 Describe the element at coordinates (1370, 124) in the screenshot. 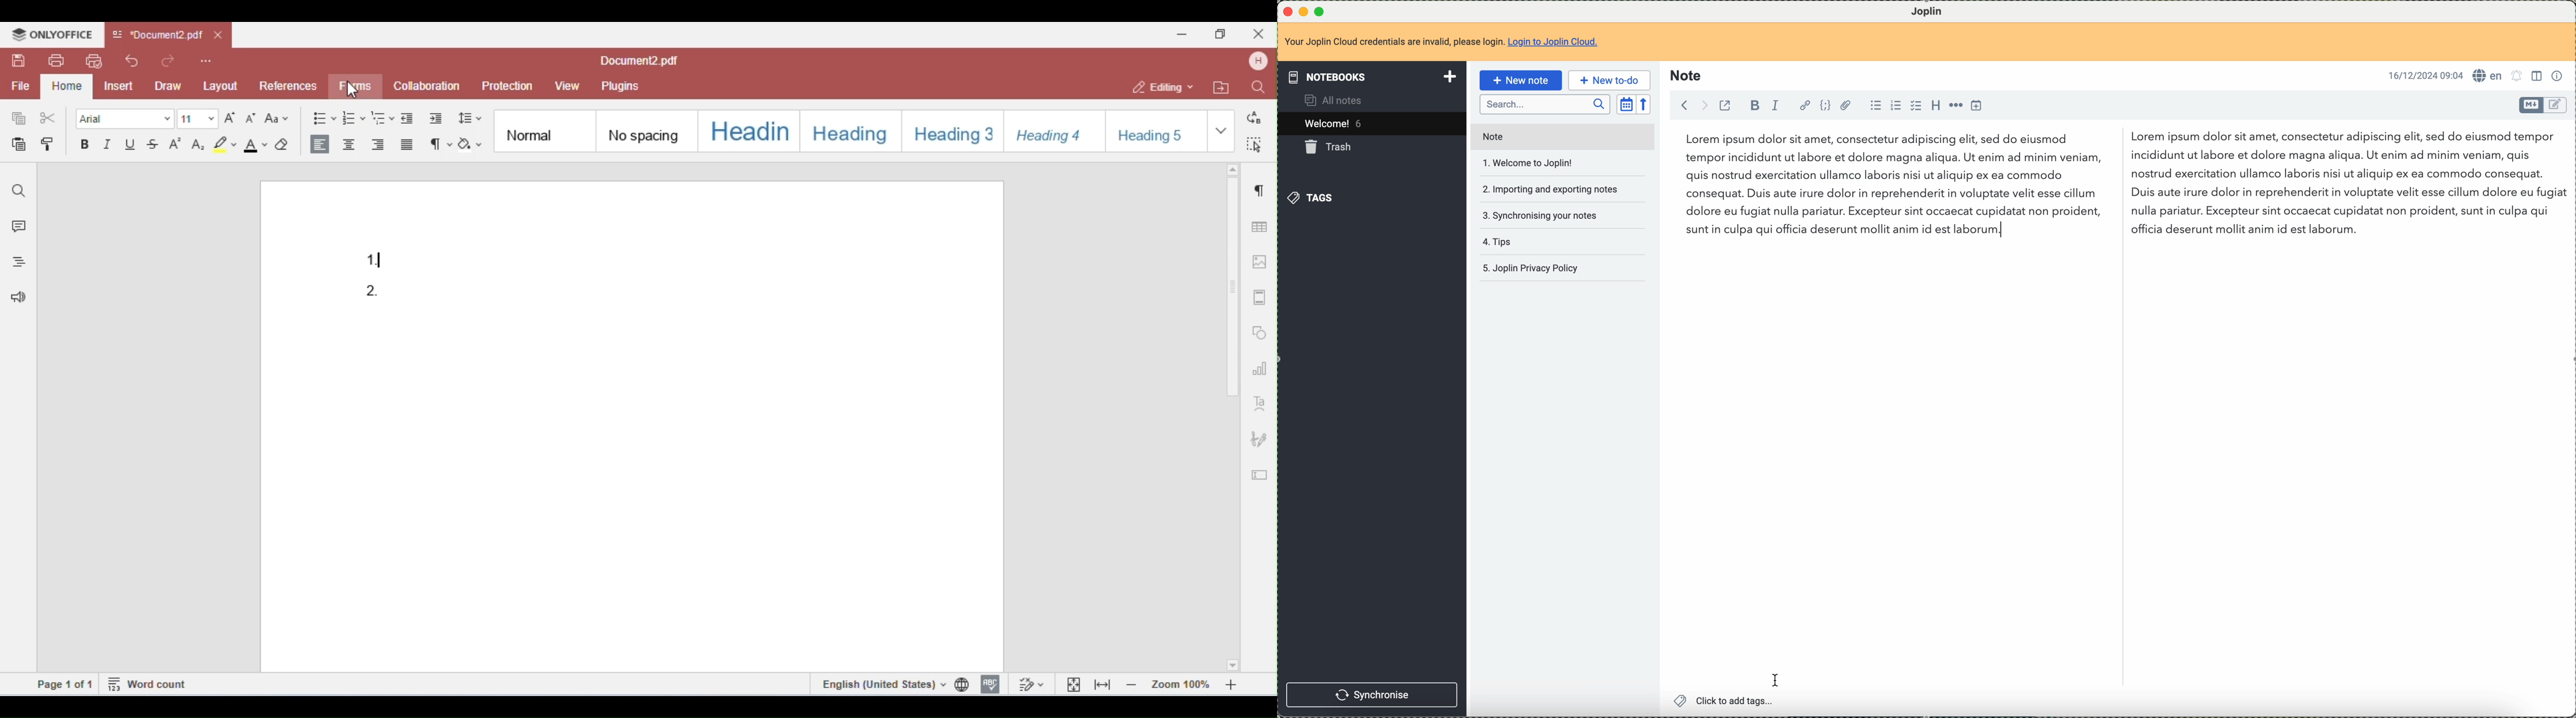

I see `welcome` at that location.